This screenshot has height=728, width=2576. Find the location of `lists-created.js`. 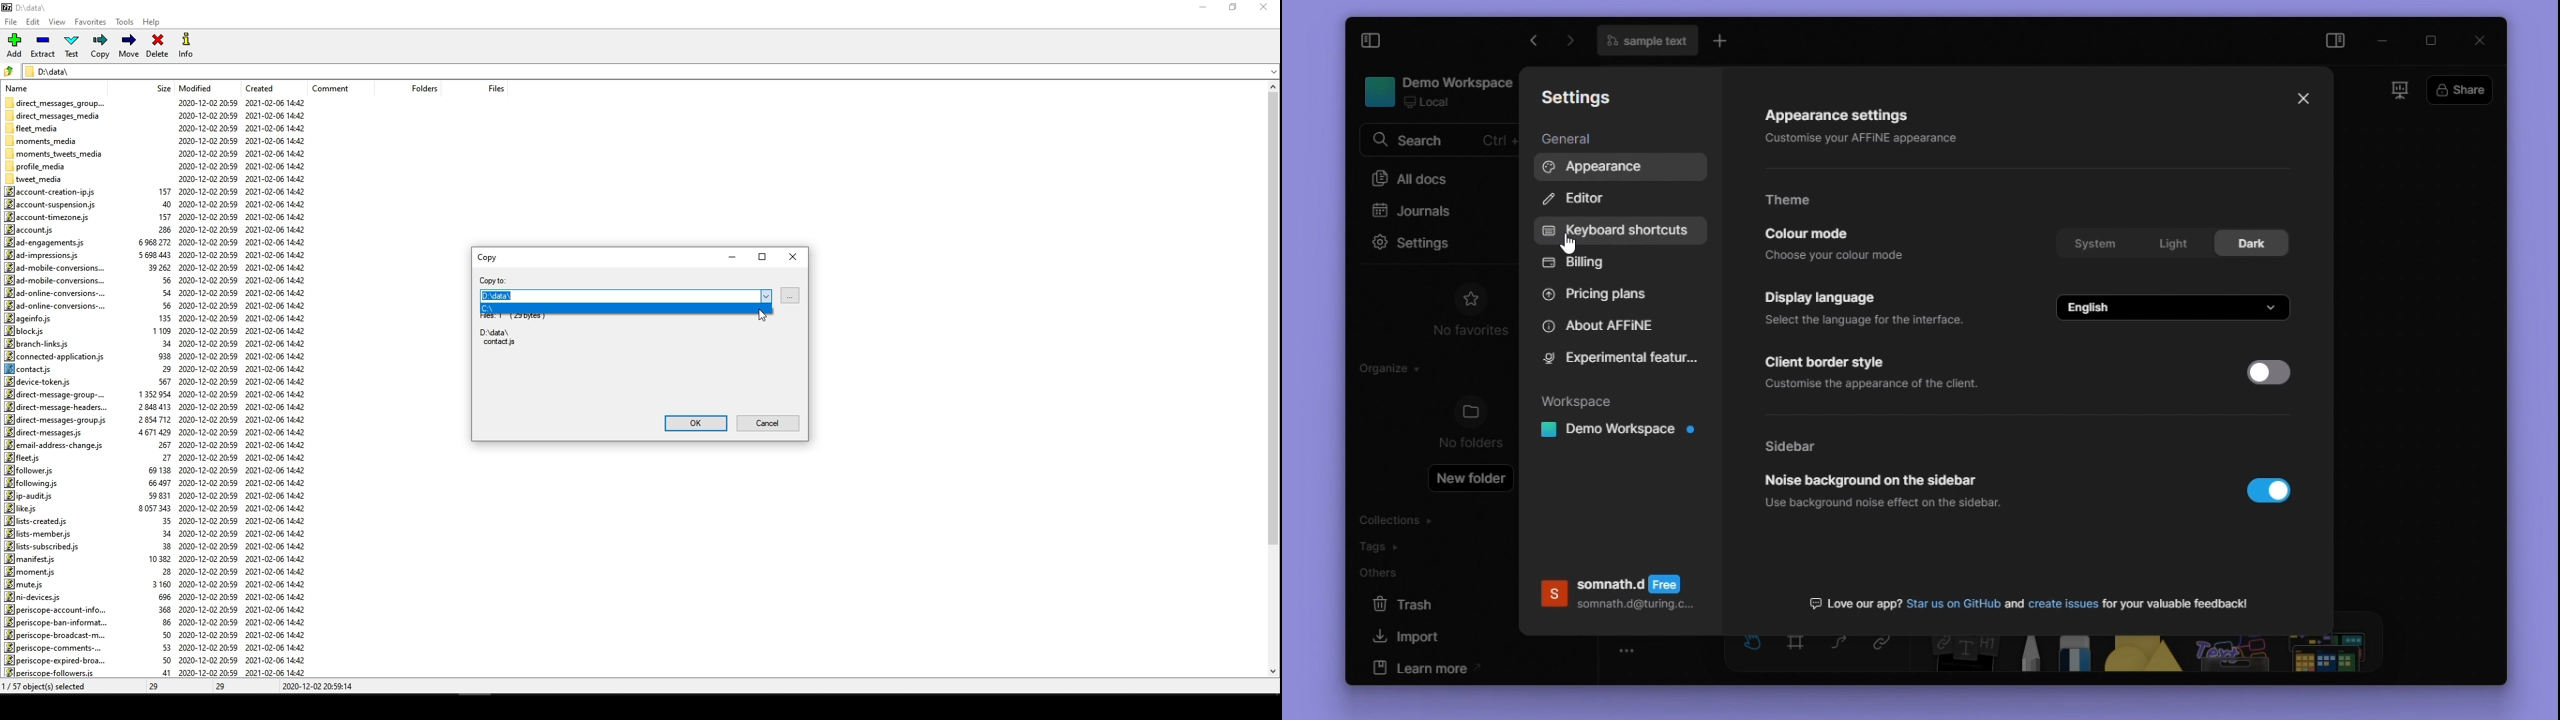

lists-created.js is located at coordinates (39, 521).